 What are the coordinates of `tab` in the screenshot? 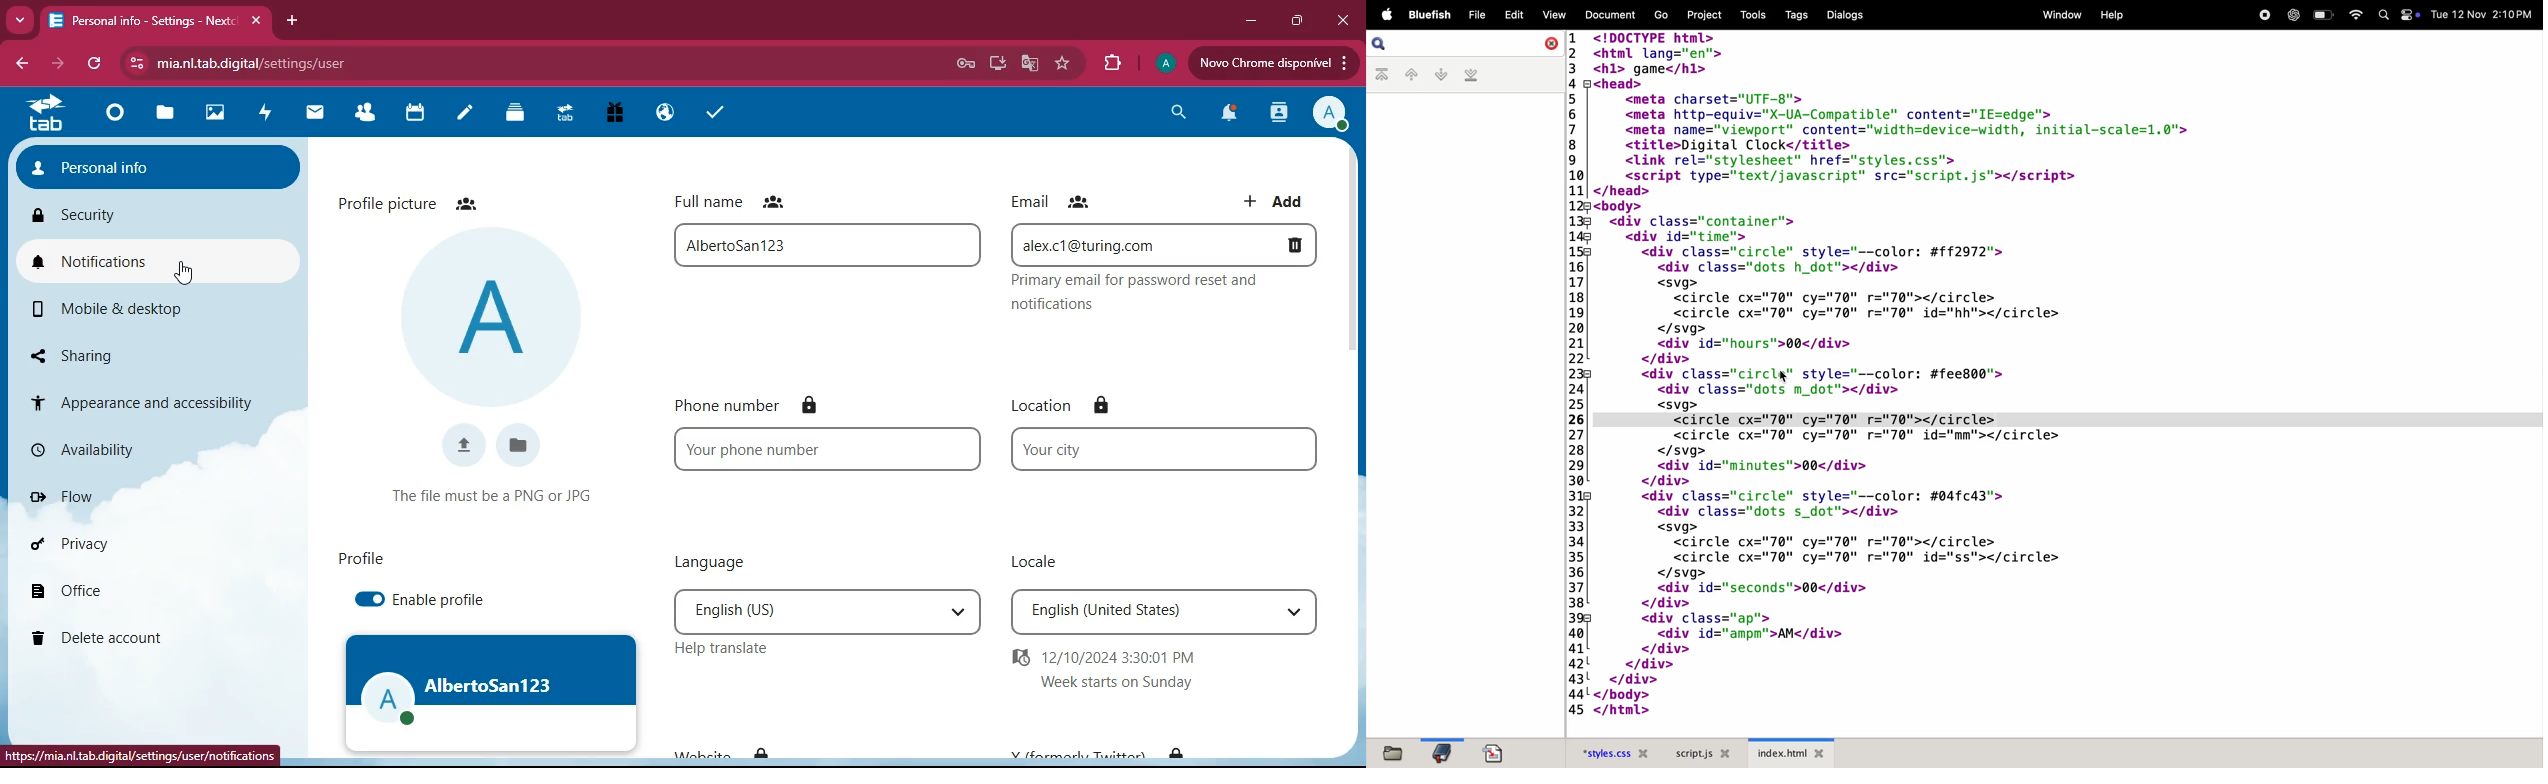 It's located at (568, 117).